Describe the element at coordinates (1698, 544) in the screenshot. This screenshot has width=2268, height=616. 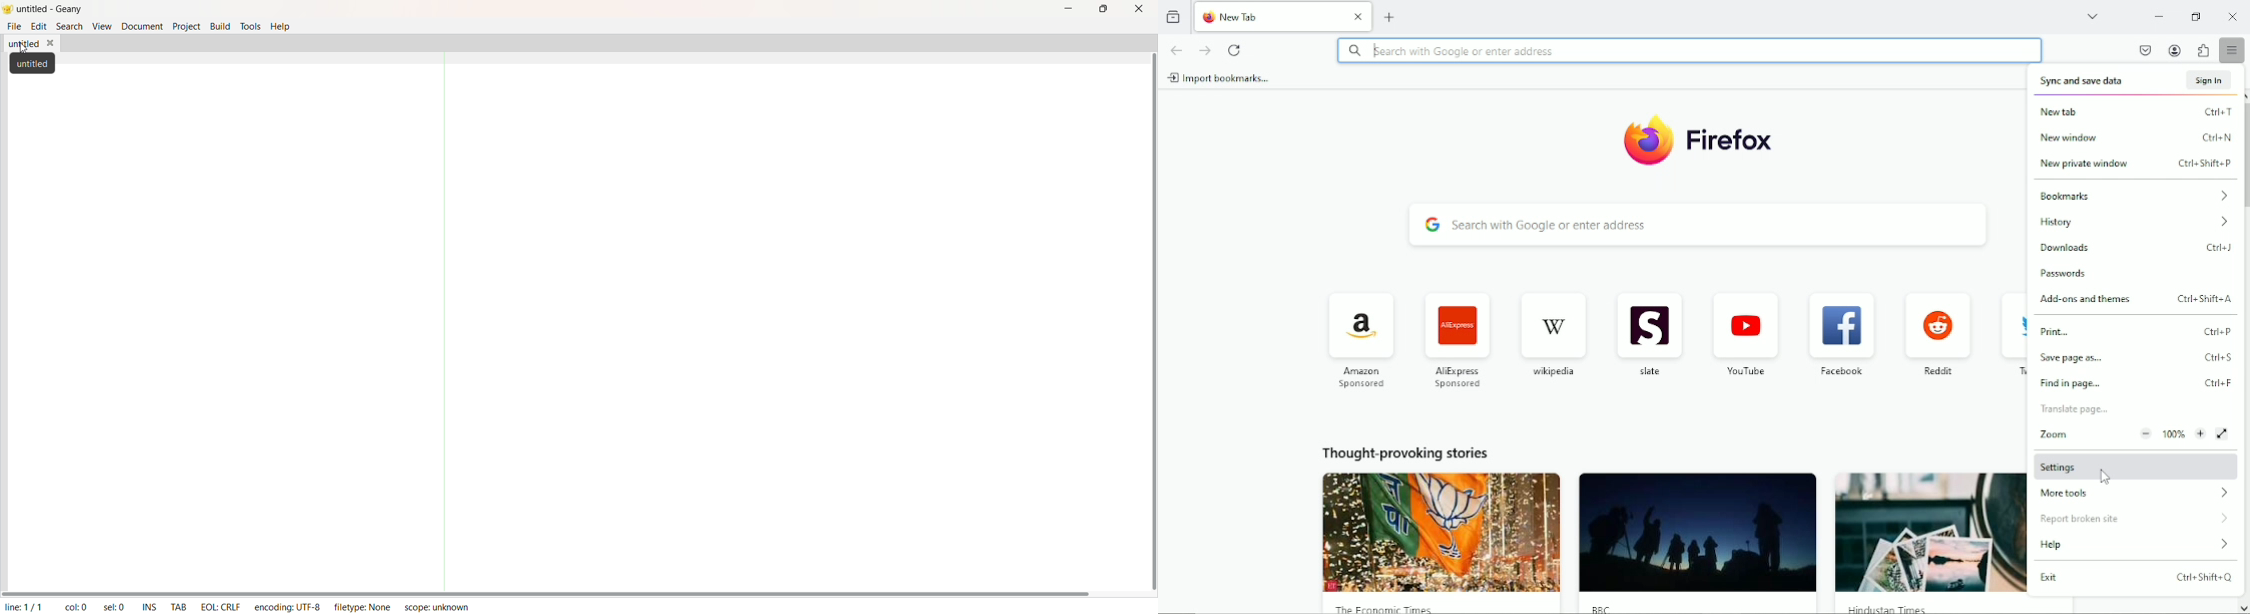
I see `BBC` at that location.